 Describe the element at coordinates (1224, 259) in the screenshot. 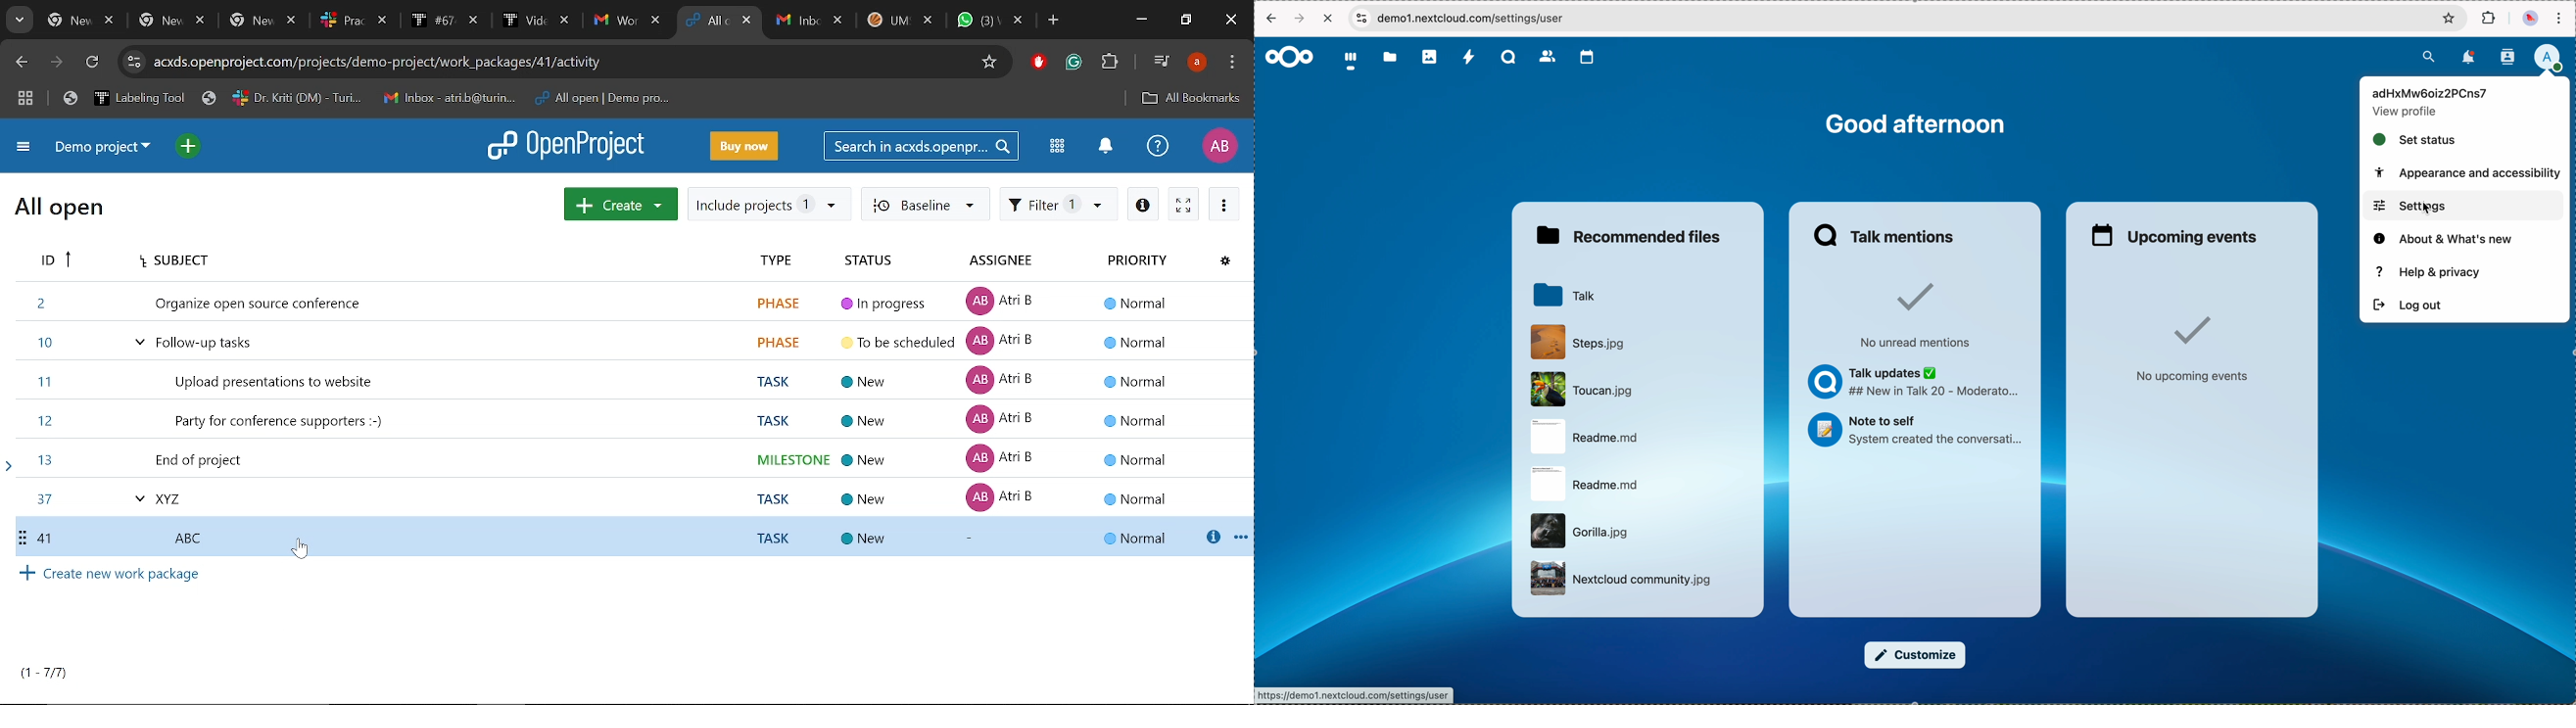

I see `Configure view` at that location.